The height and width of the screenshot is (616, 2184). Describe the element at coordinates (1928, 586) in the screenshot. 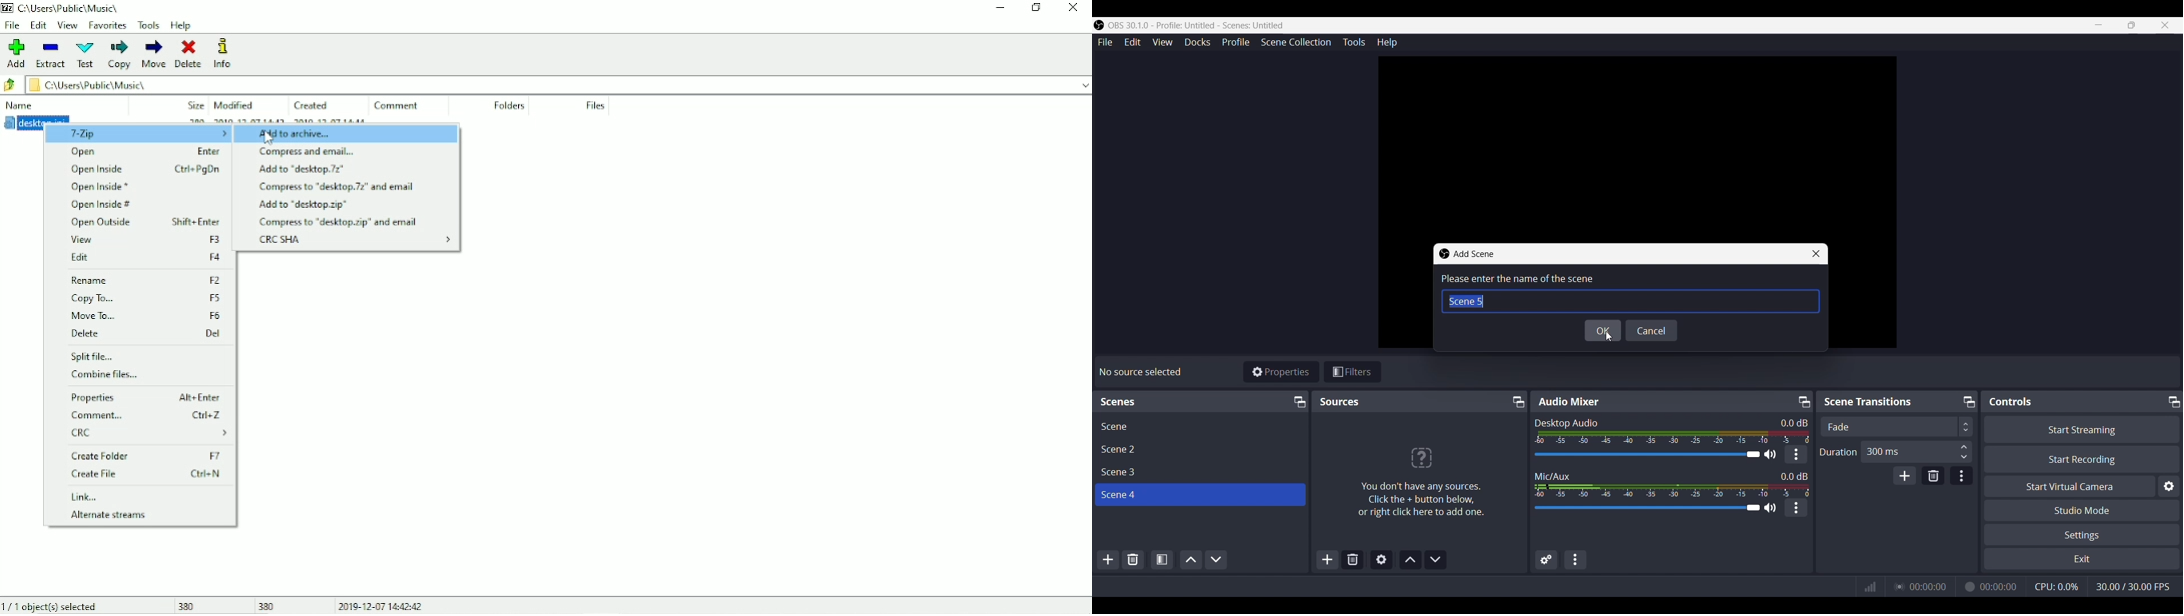

I see `00:00:00` at that location.